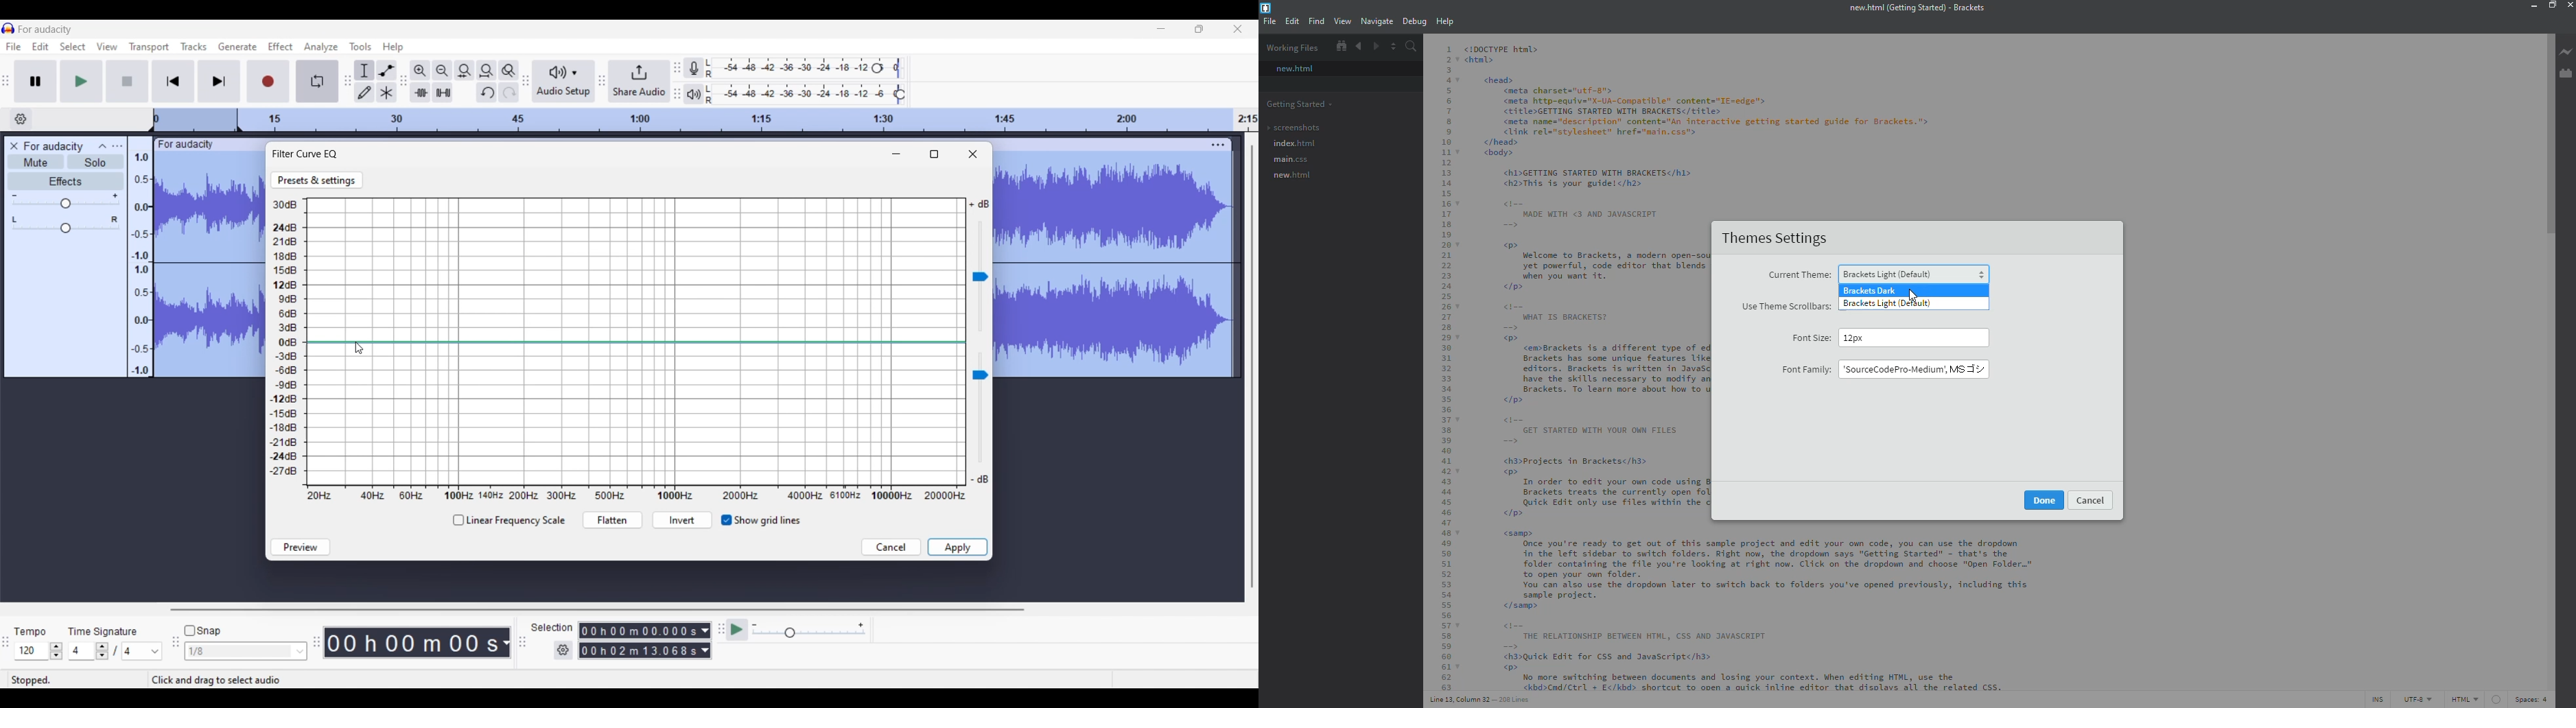  What do you see at coordinates (552, 629) in the screenshot?
I see `Selection` at bounding box center [552, 629].